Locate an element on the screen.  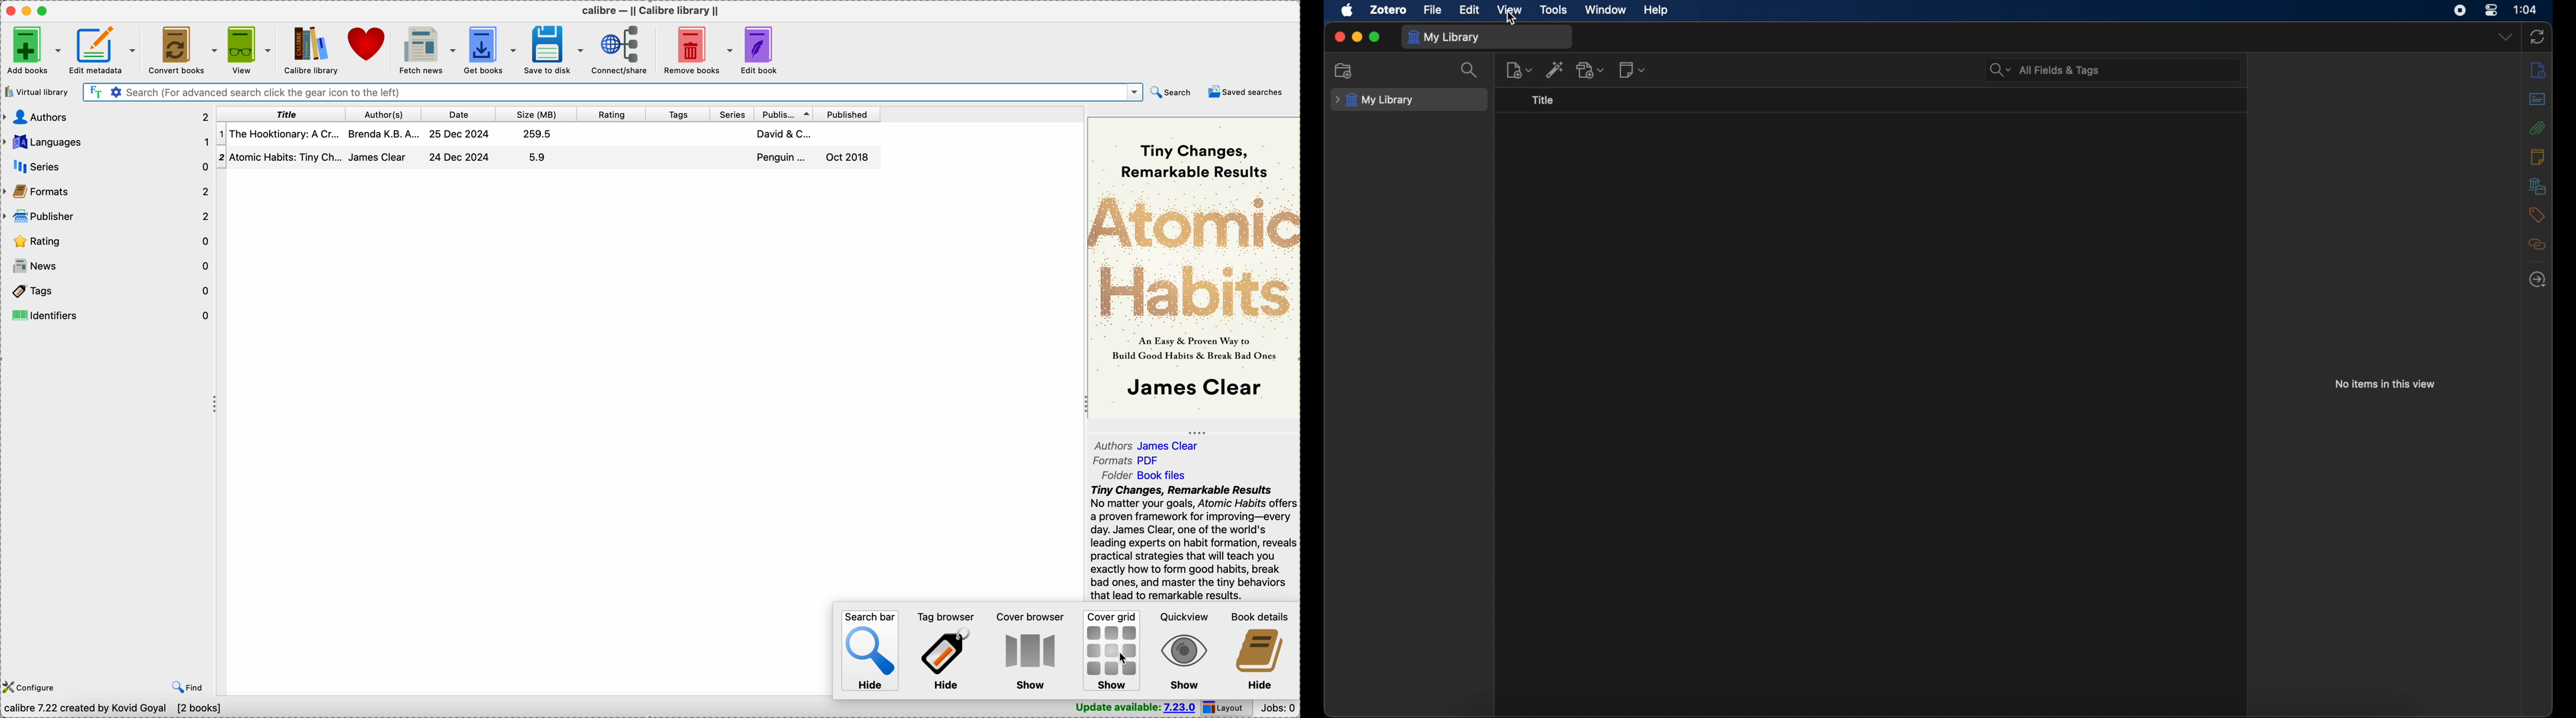
formats is located at coordinates (108, 192).